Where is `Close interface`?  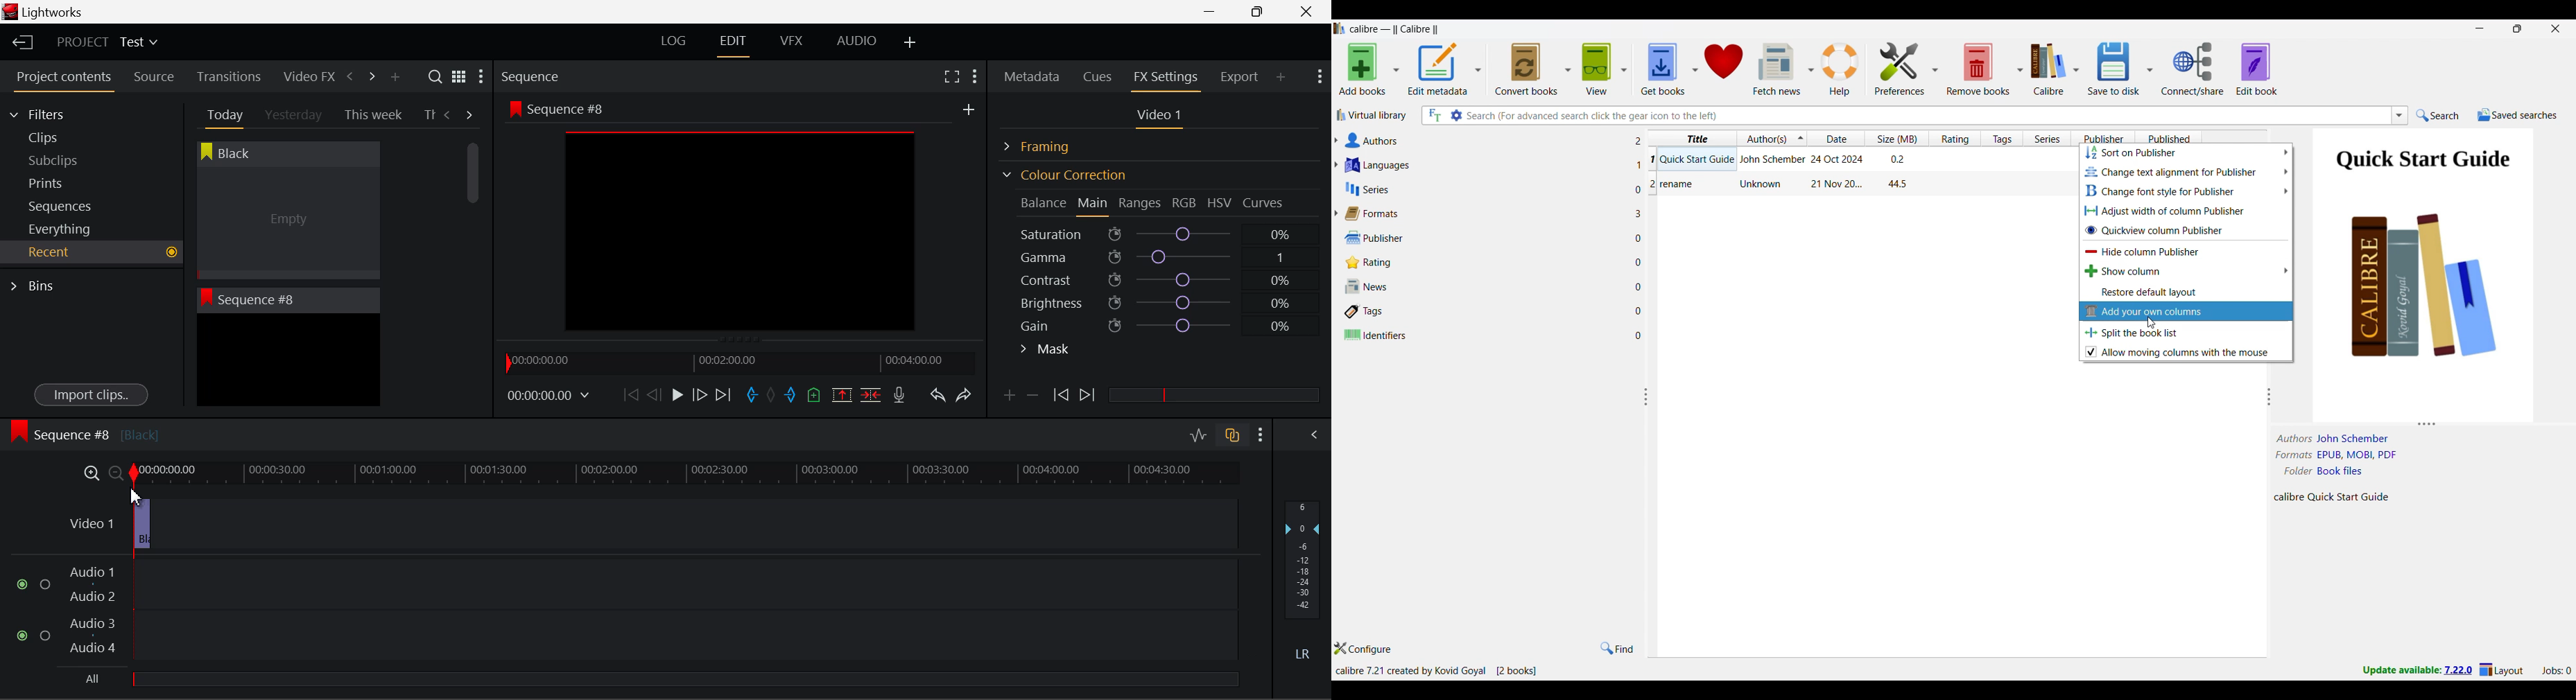 Close interface is located at coordinates (2556, 29).